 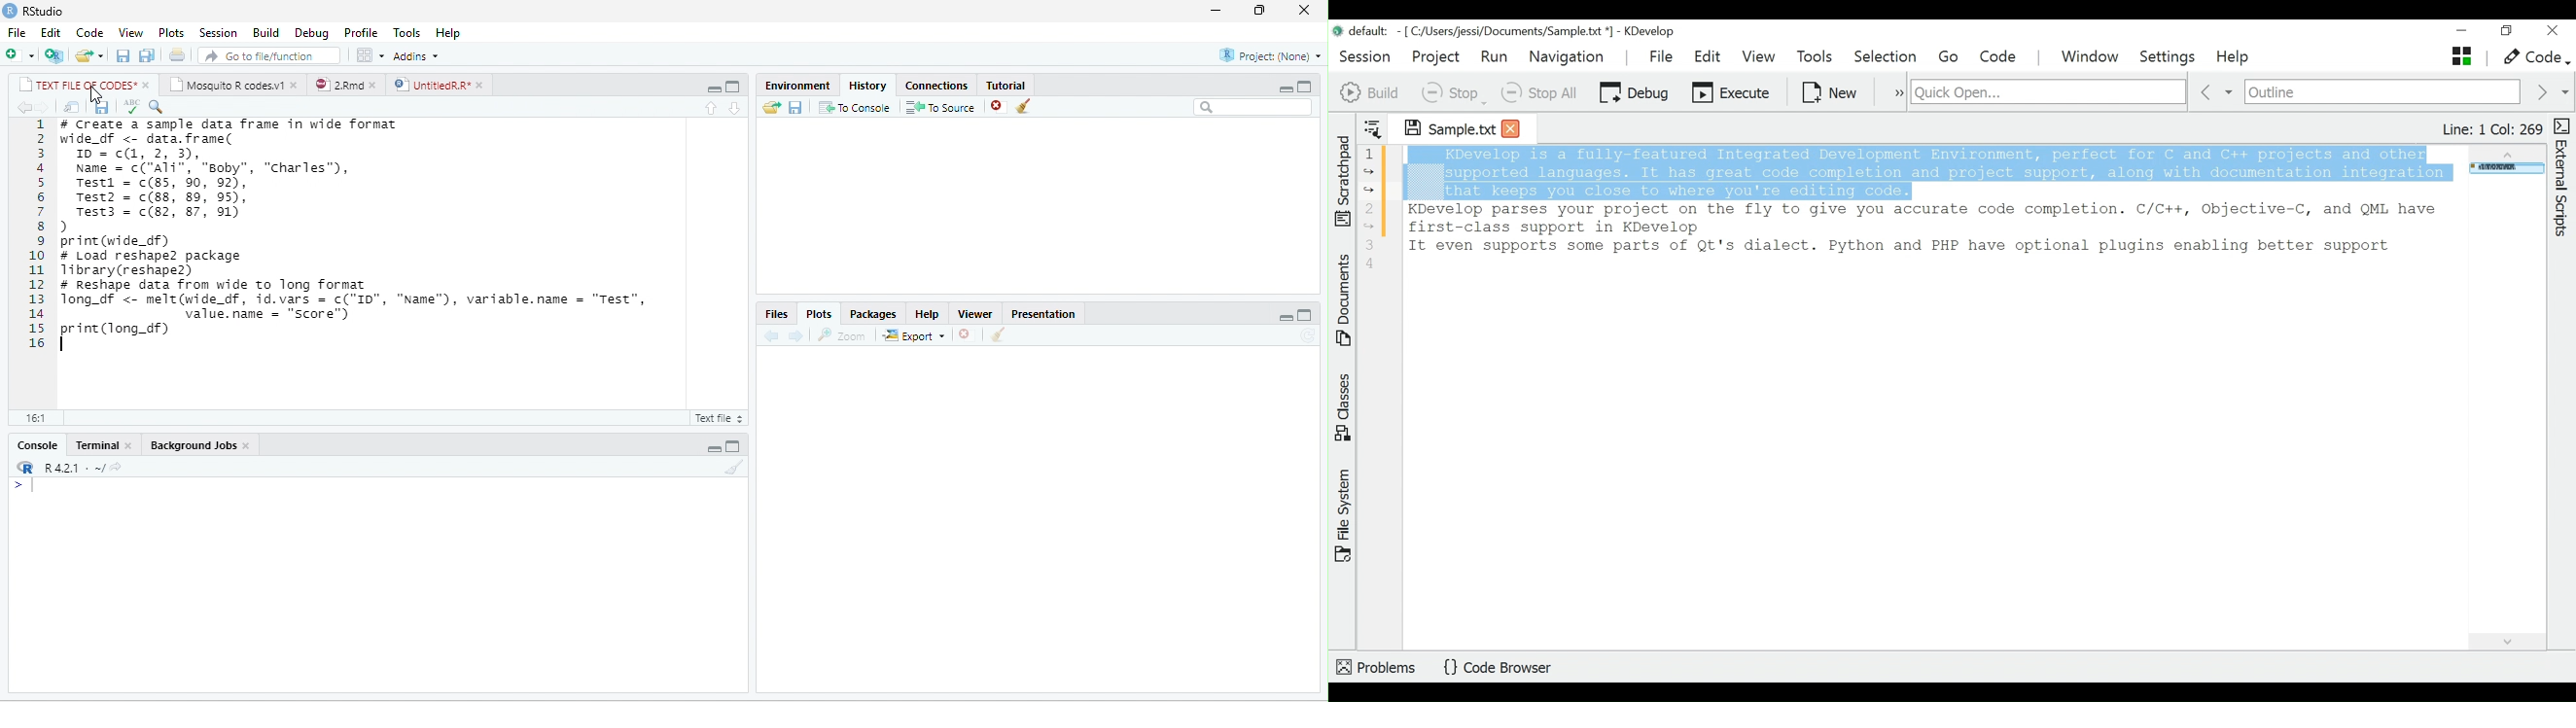 What do you see at coordinates (874, 314) in the screenshot?
I see `Packages` at bounding box center [874, 314].